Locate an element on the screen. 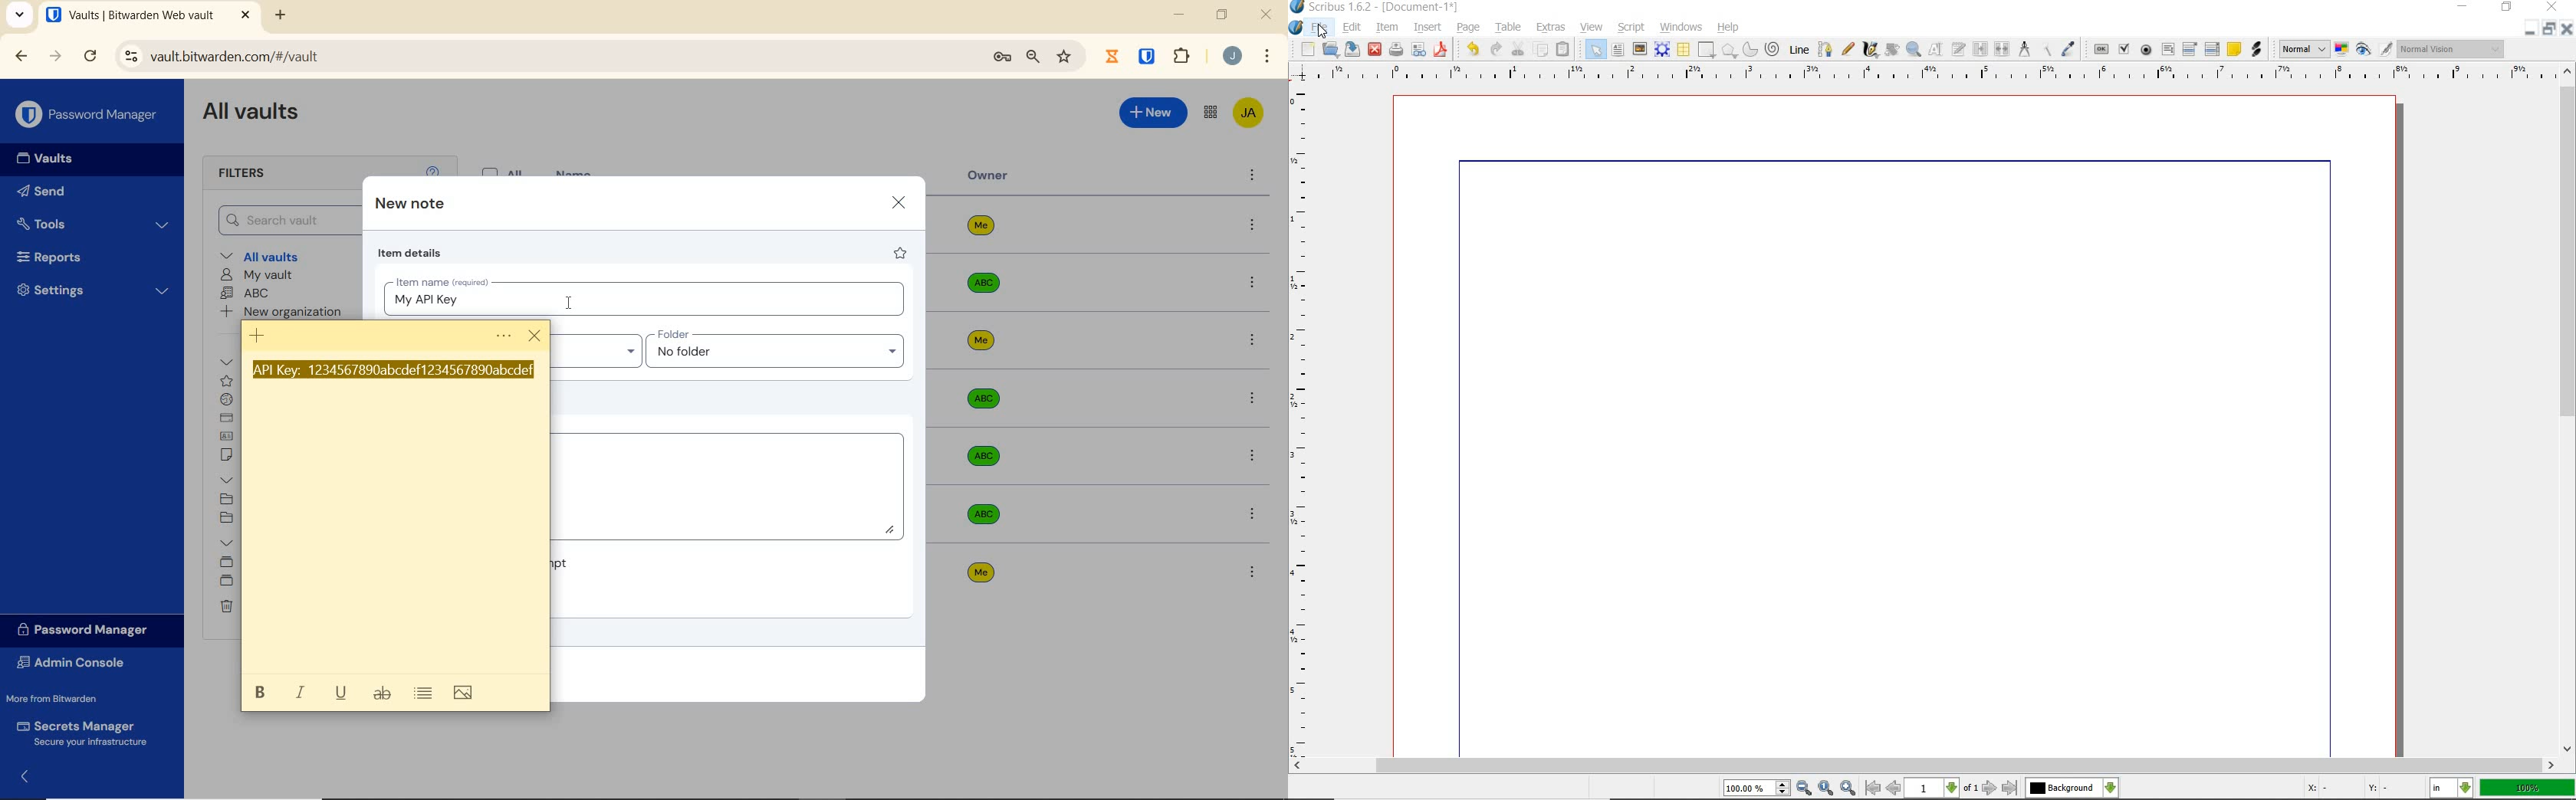  script is located at coordinates (1631, 28).